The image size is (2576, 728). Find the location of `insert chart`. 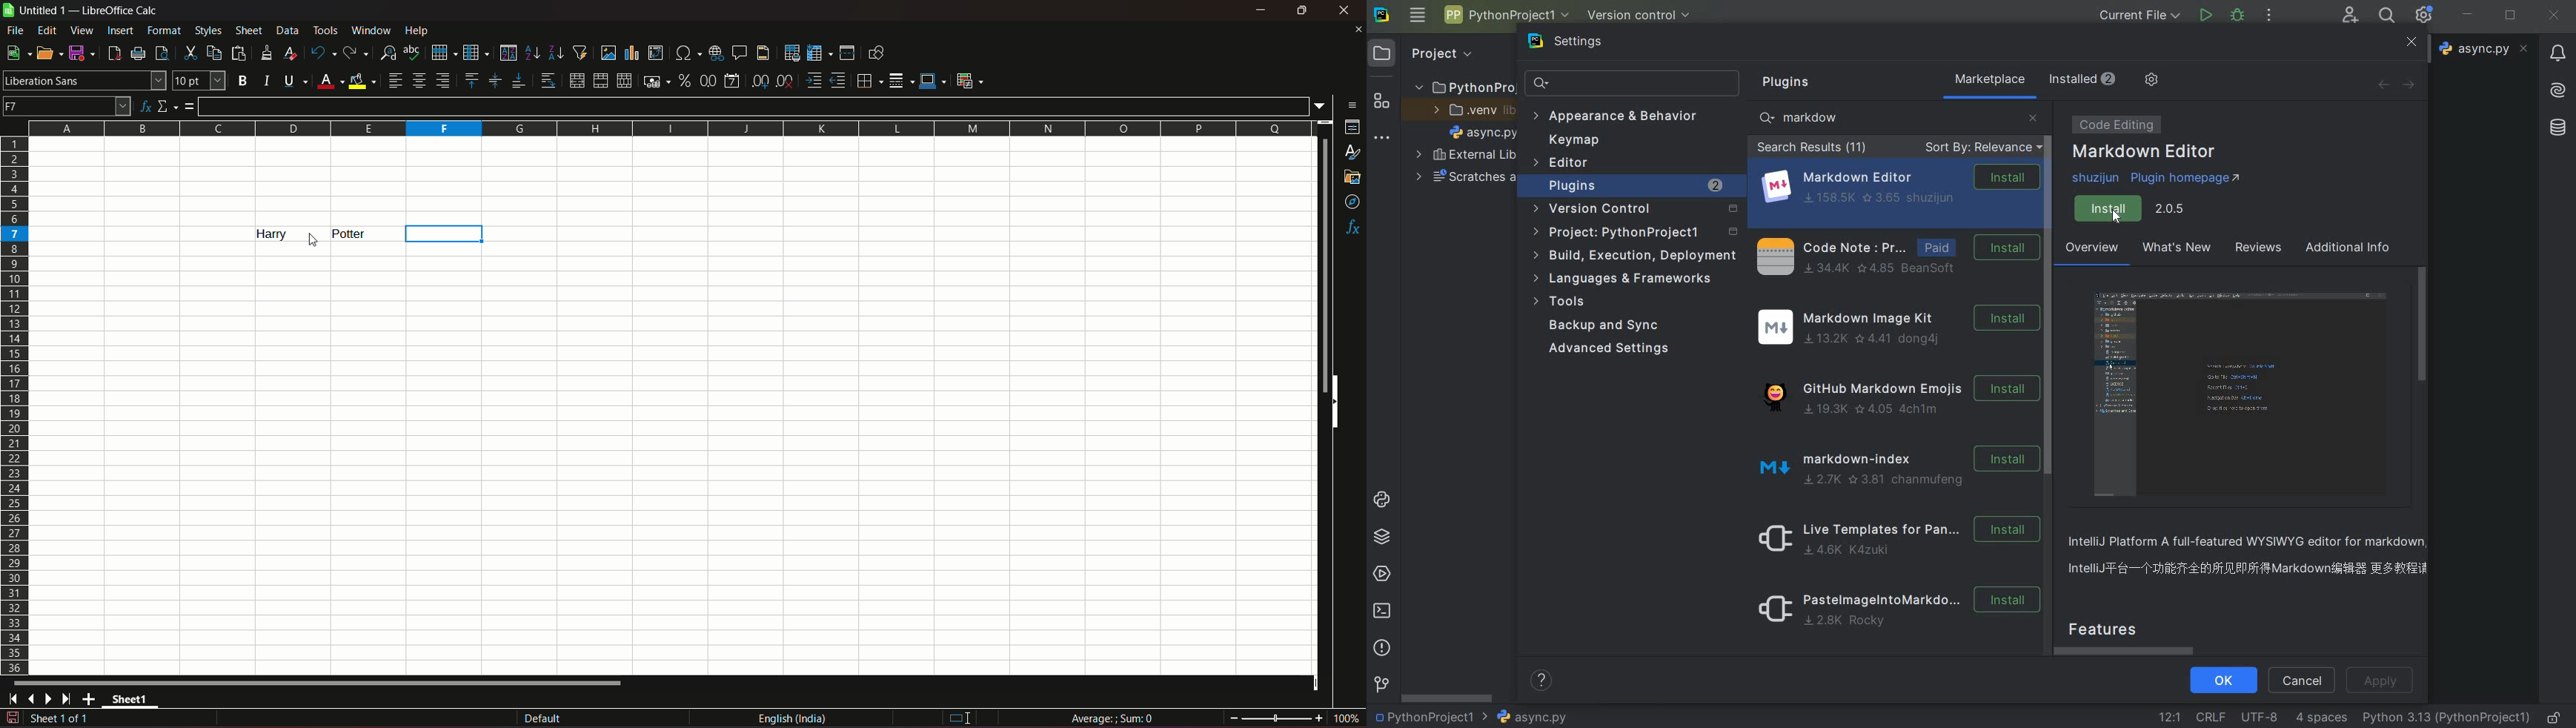

insert chart is located at coordinates (632, 53).